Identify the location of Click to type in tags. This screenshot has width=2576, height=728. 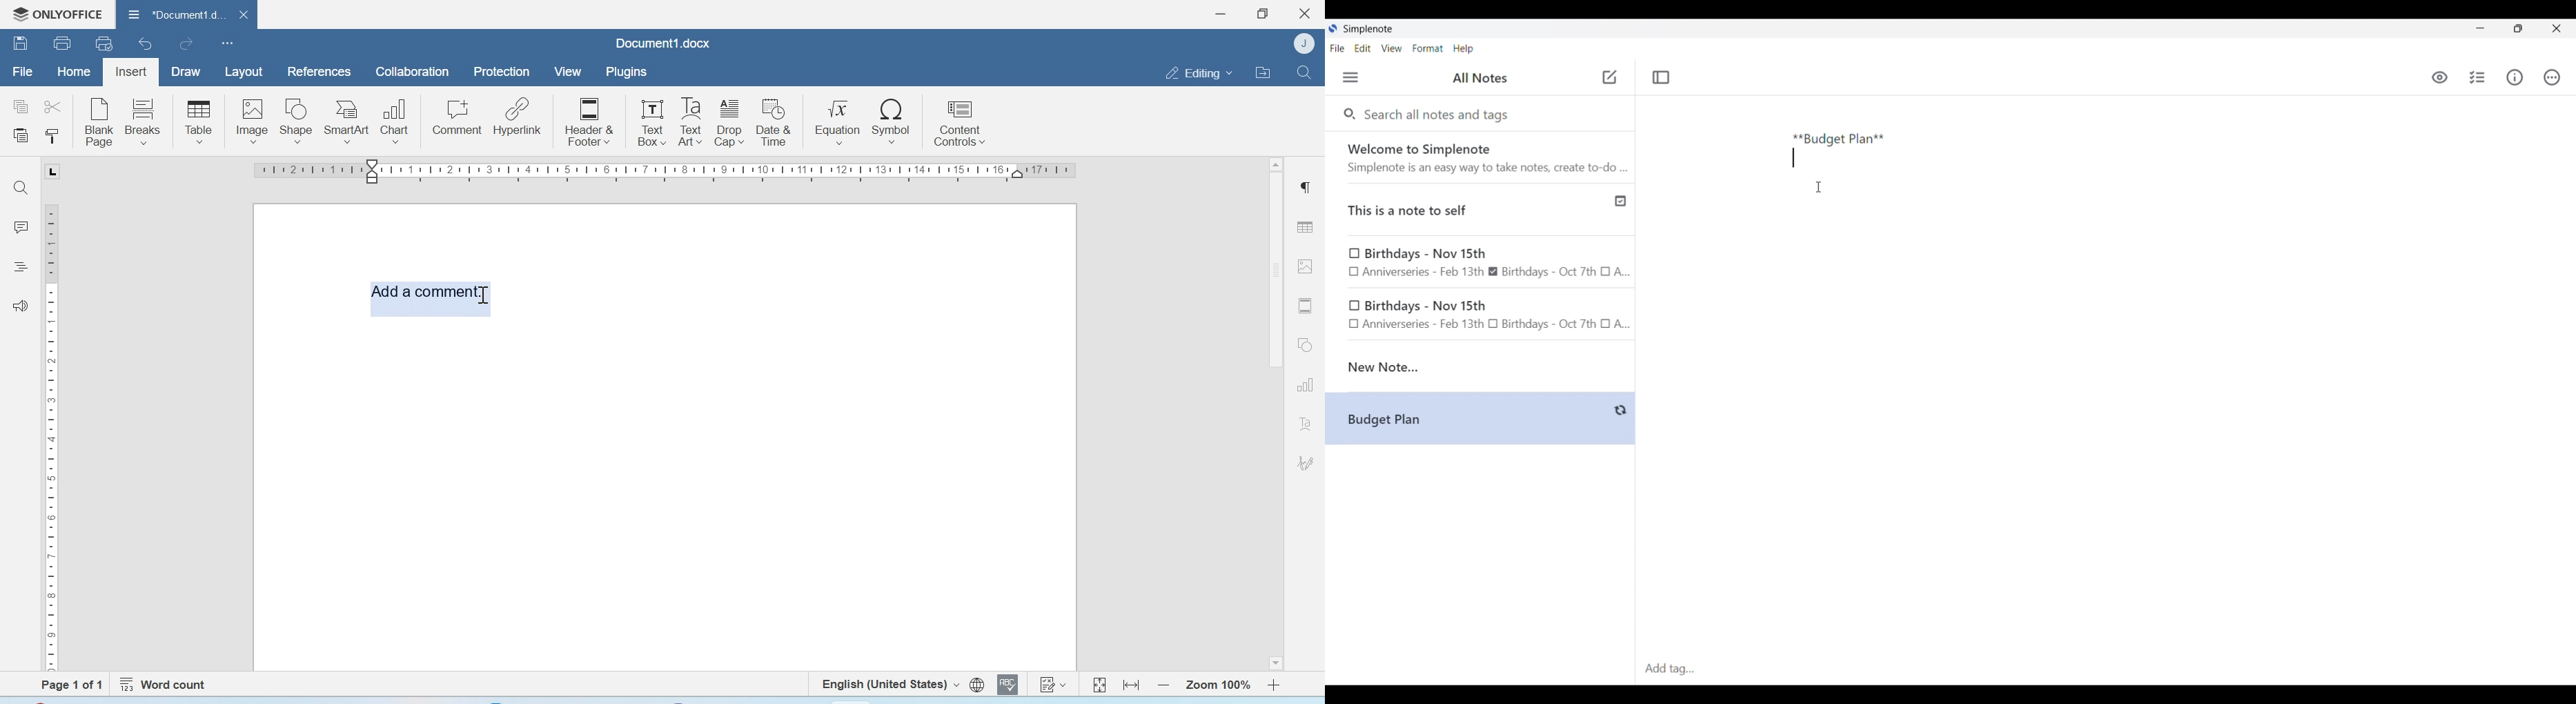
(2106, 669).